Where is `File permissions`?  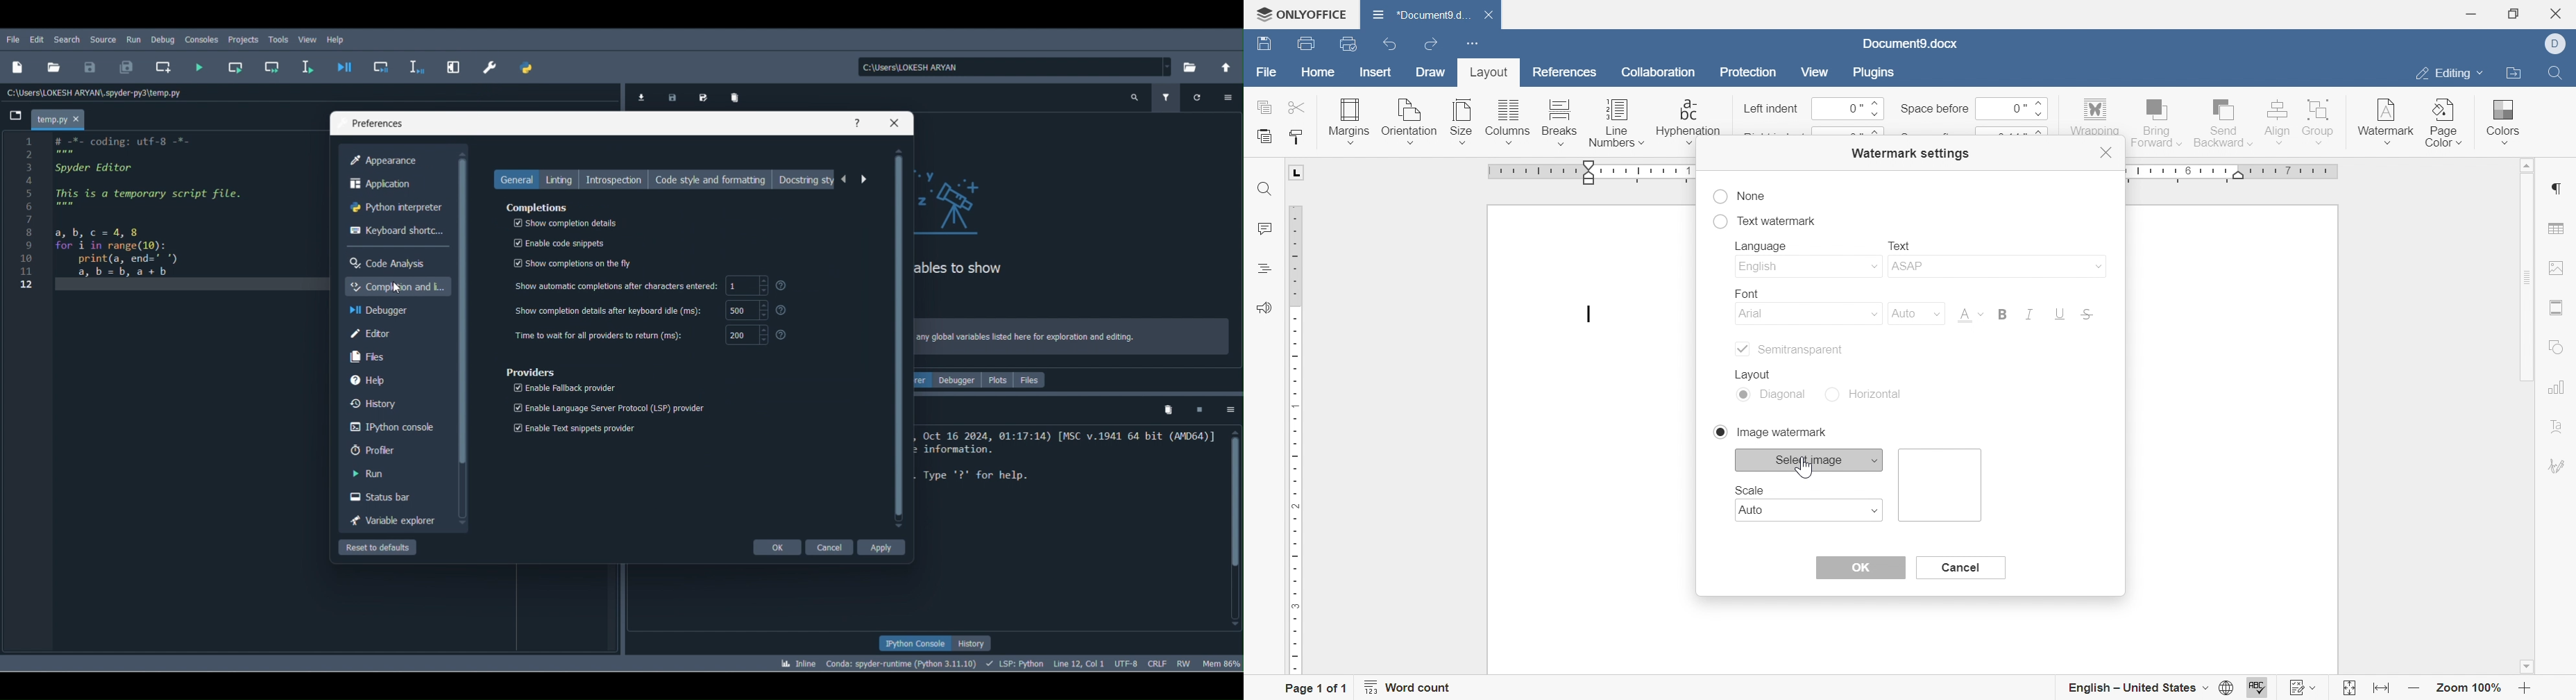
File permissions is located at coordinates (1187, 663).